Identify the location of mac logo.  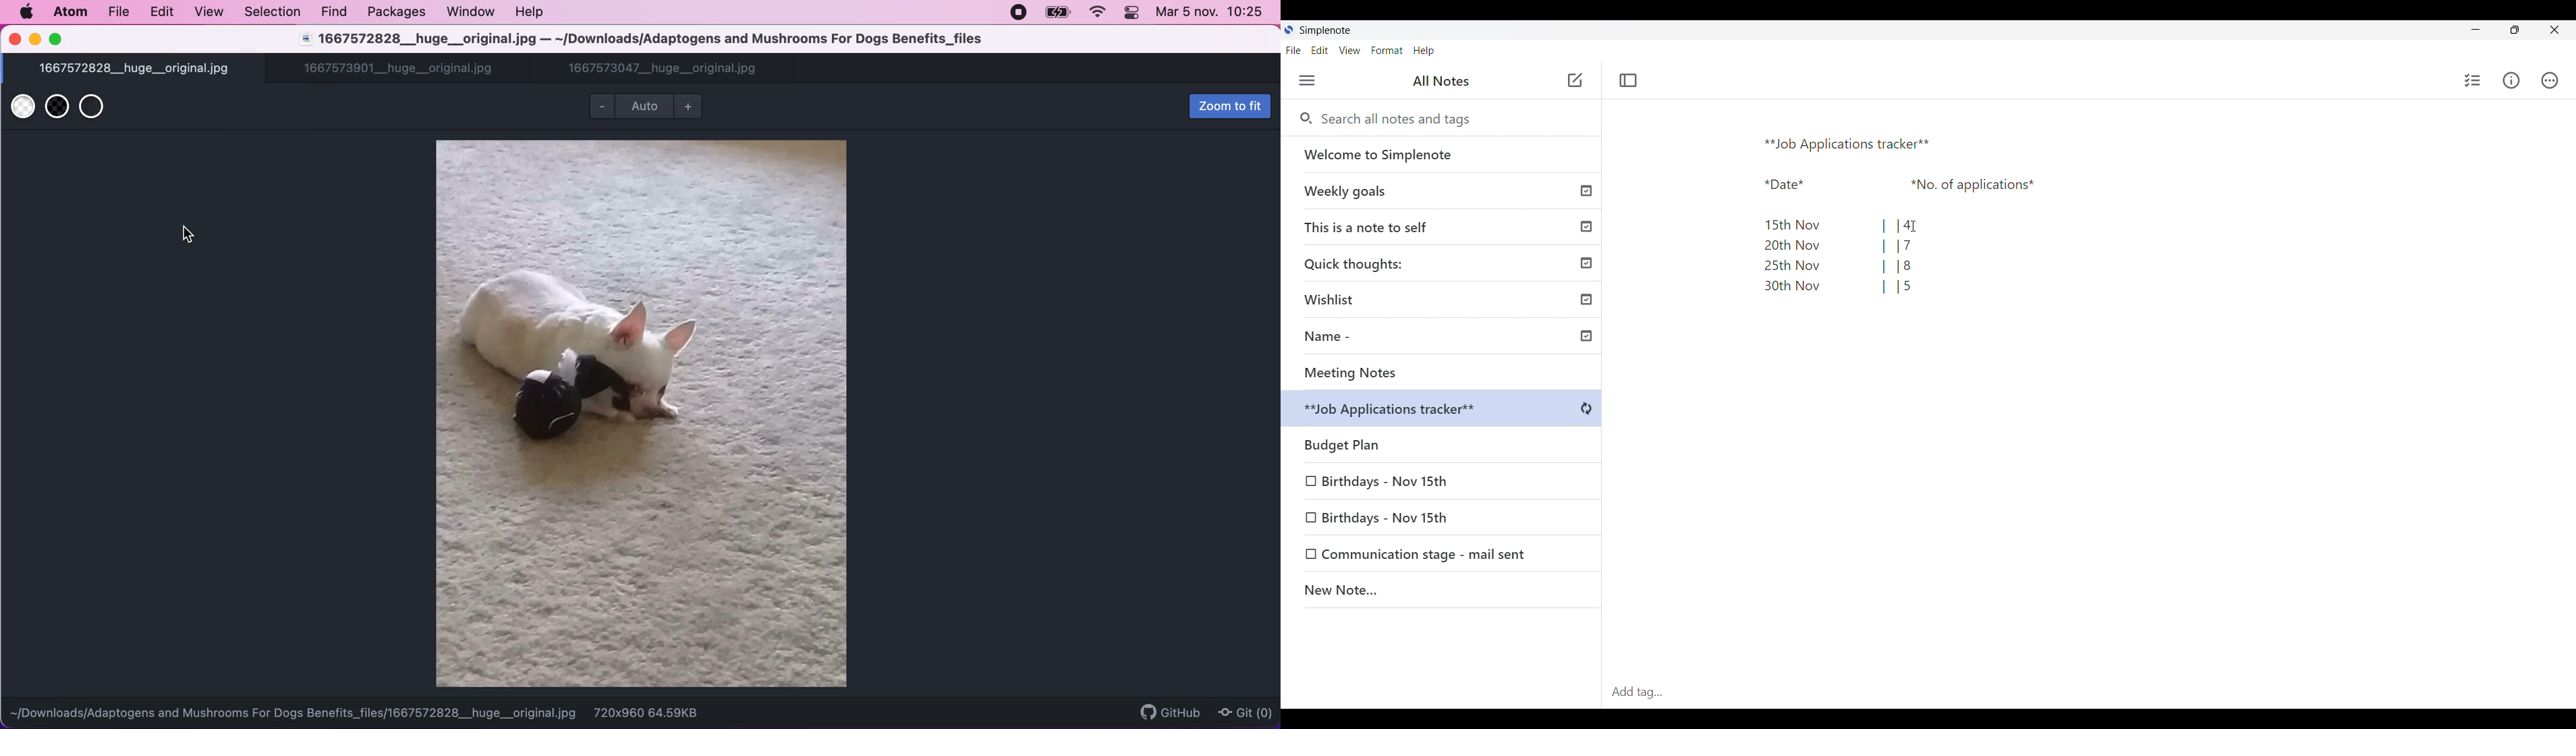
(27, 13).